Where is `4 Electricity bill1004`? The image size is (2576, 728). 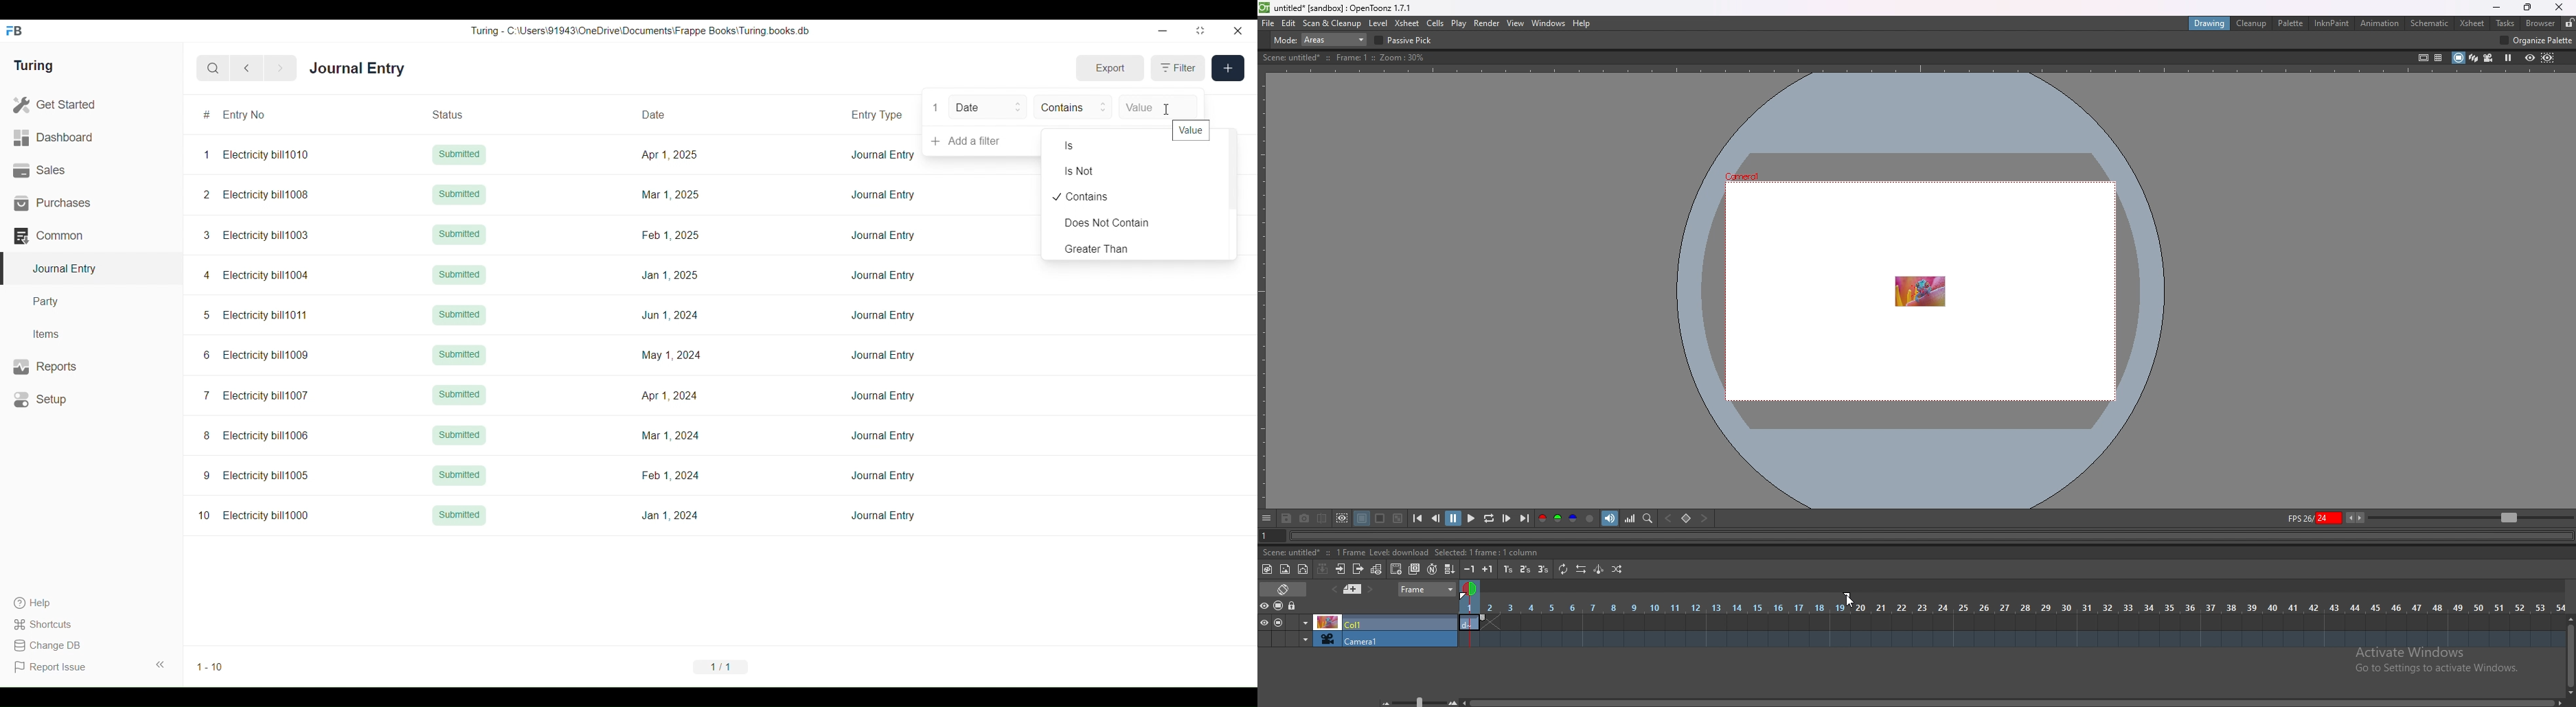 4 Electricity bill1004 is located at coordinates (257, 275).